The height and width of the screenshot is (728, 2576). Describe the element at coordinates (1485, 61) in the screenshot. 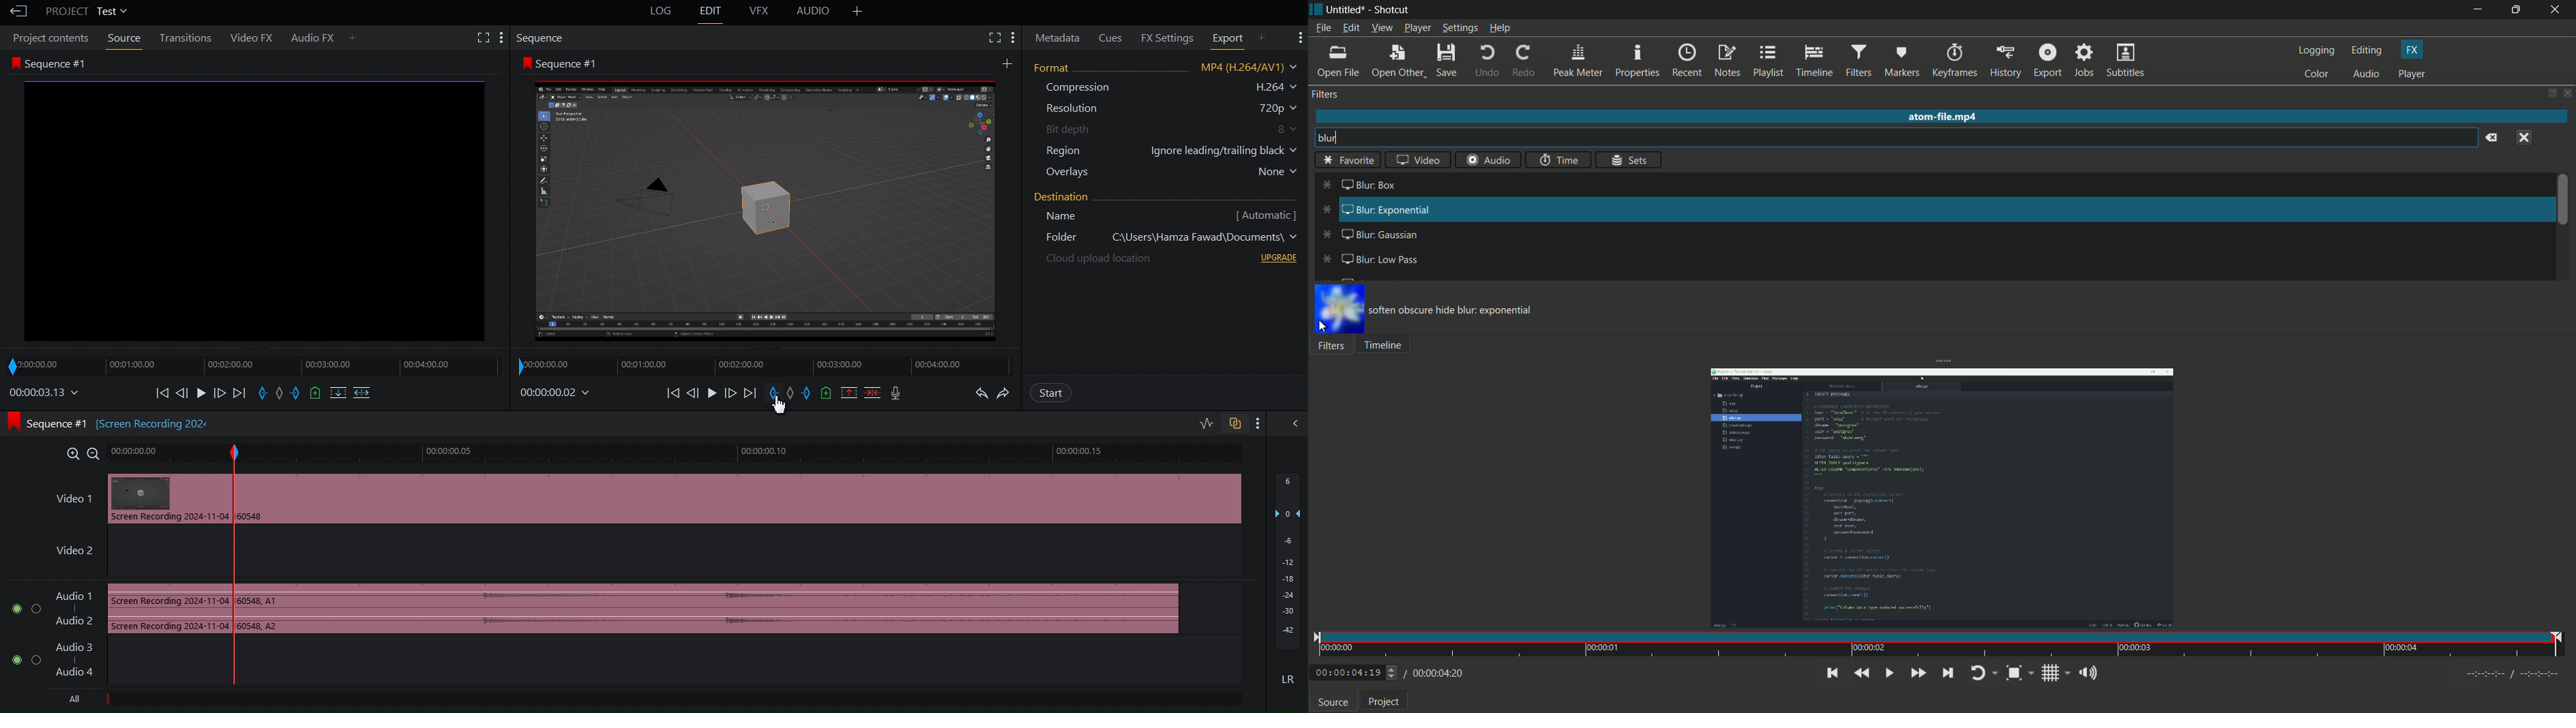

I see `undo` at that location.